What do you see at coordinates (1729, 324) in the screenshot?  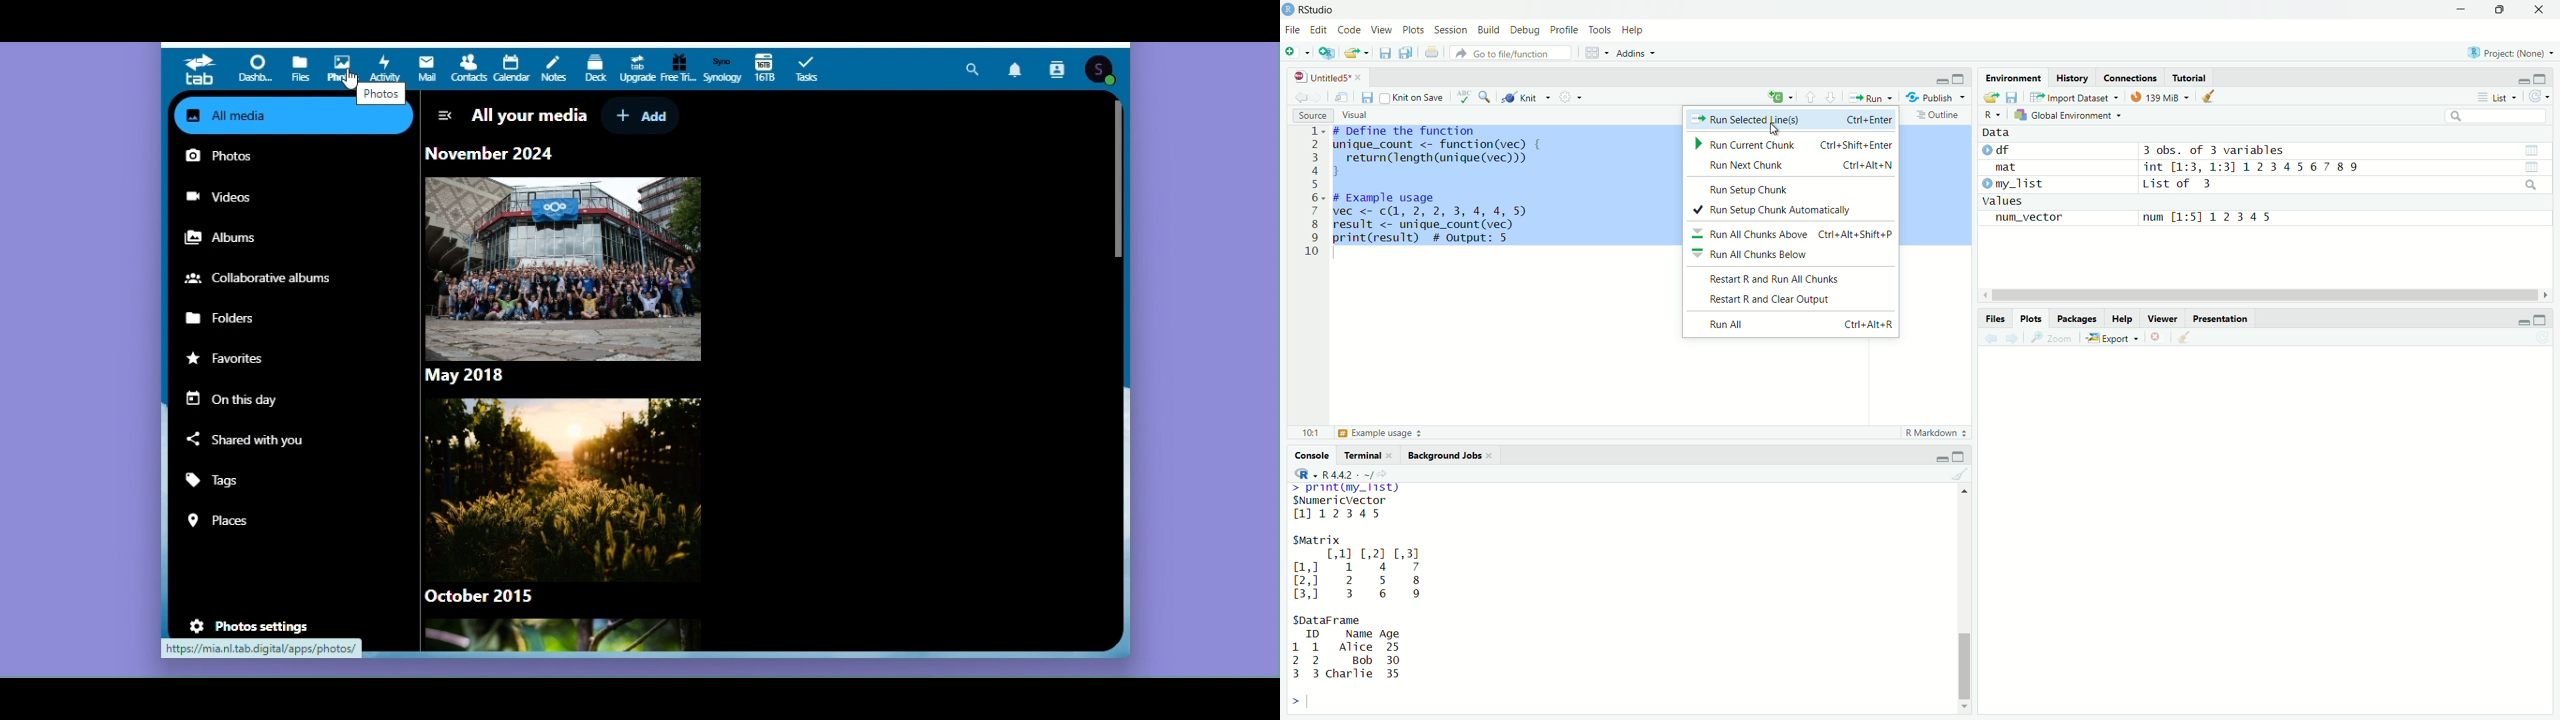 I see `Run All` at bounding box center [1729, 324].